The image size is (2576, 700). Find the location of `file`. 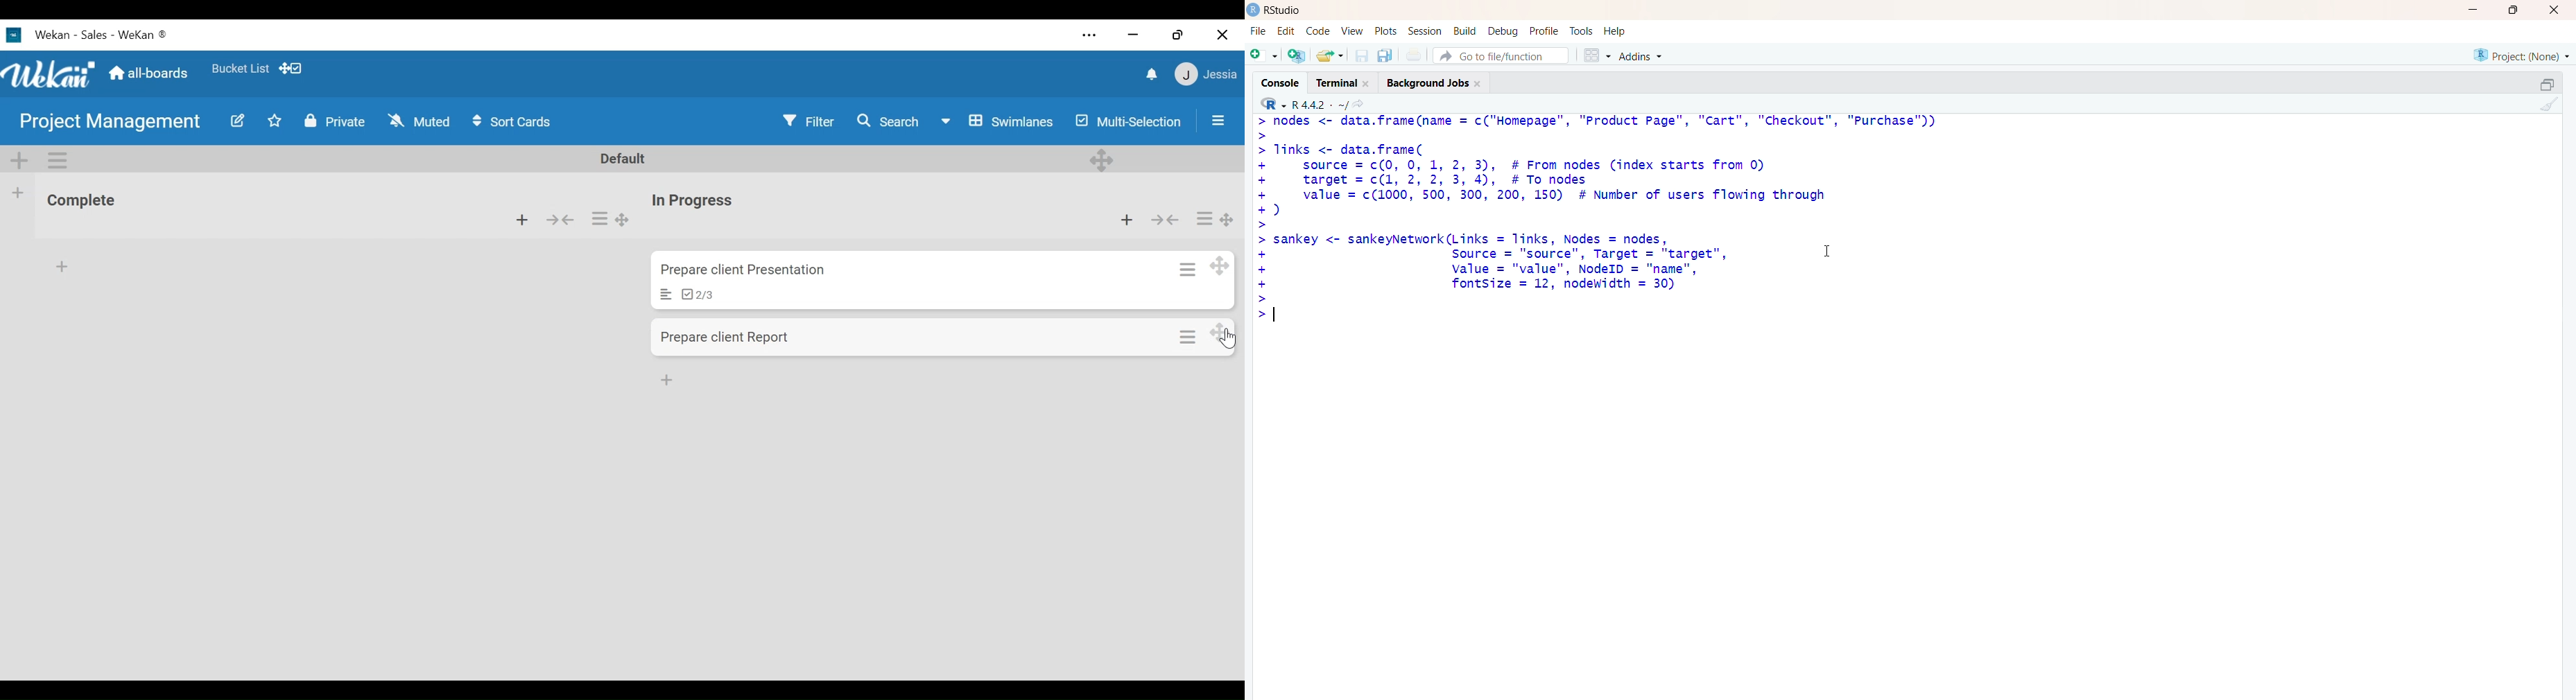

file is located at coordinates (1415, 55).